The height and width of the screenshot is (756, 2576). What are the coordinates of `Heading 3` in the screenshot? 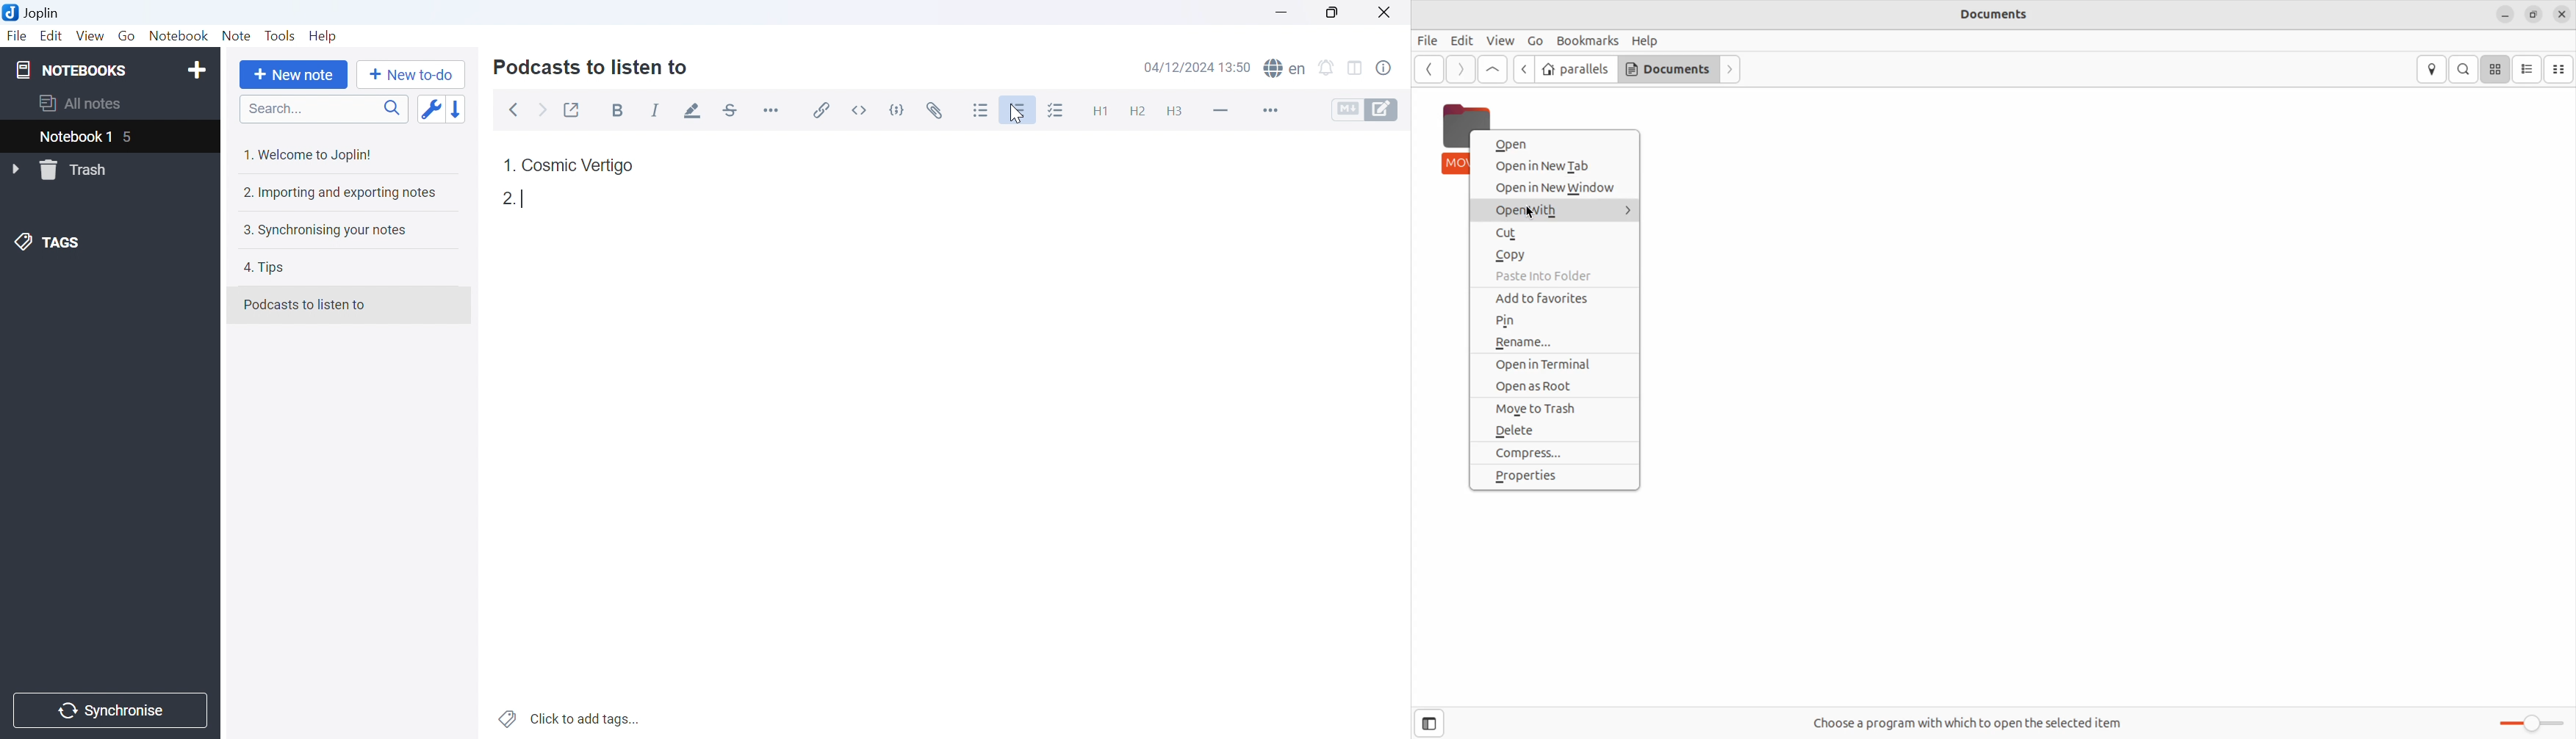 It's located at (1176, 112).